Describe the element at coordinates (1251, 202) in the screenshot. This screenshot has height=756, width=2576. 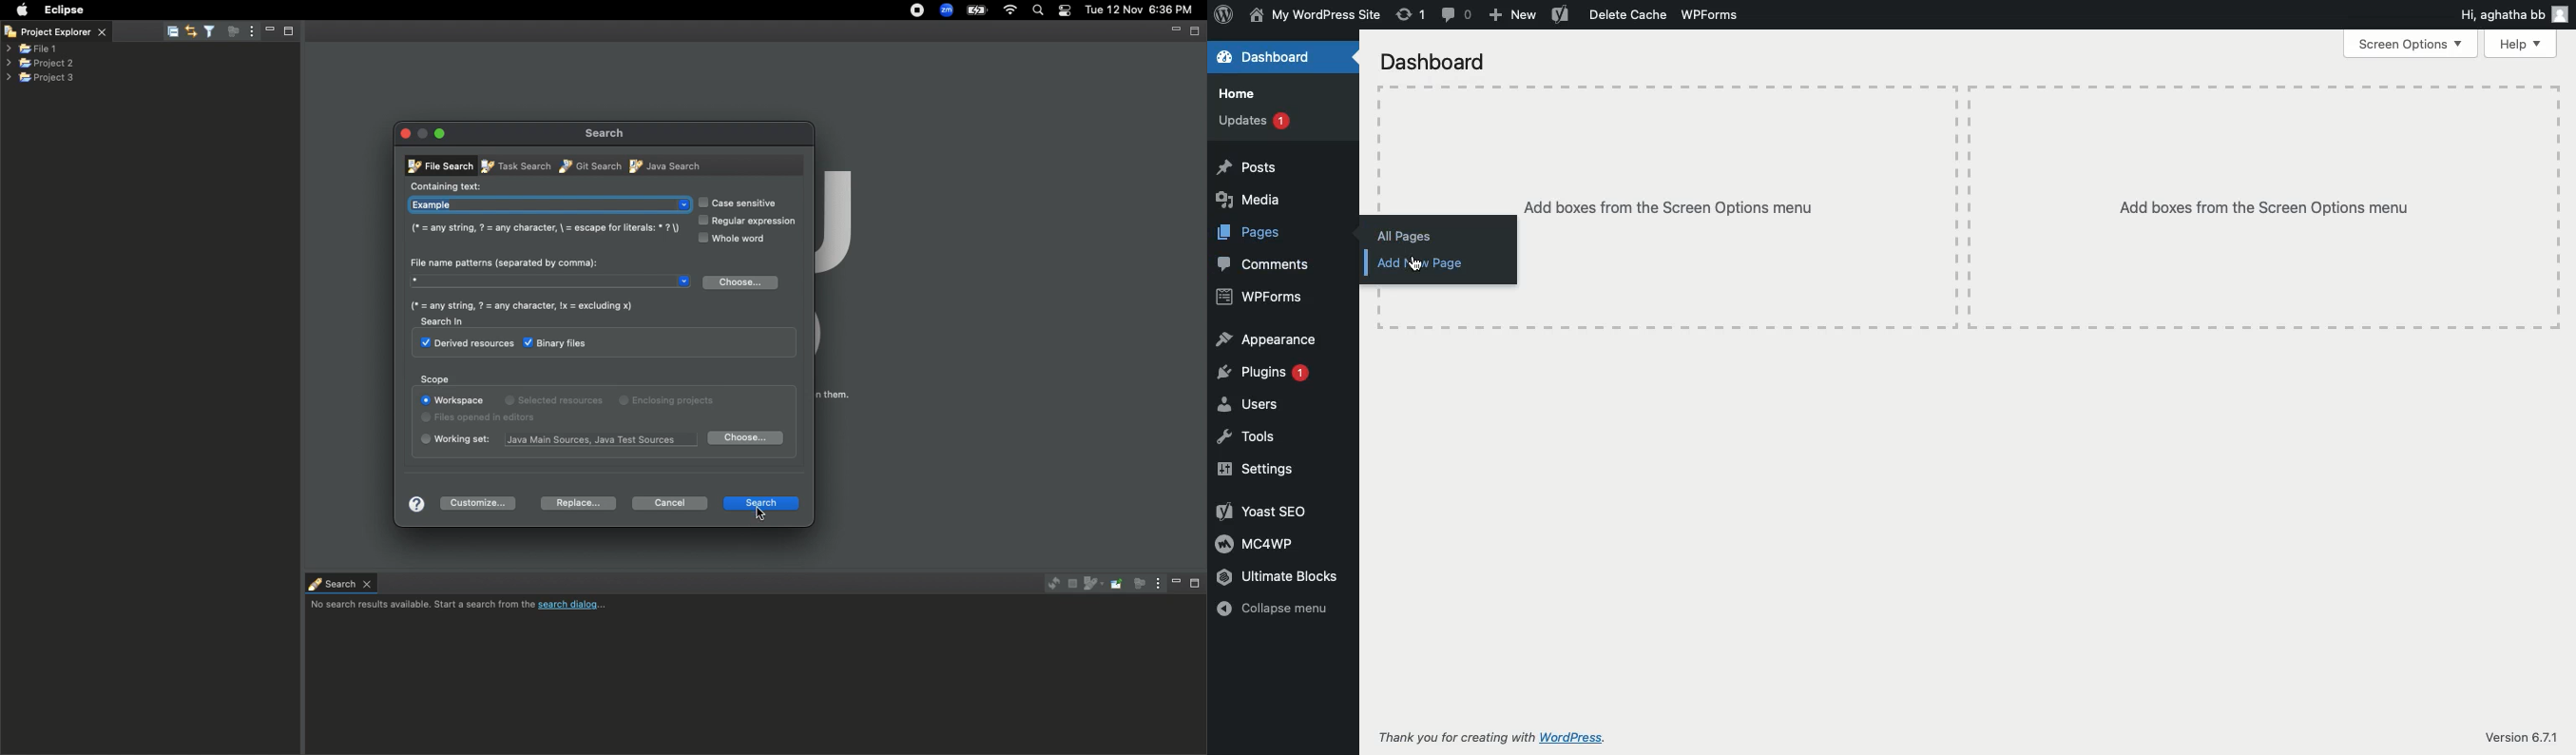
I see `Media` at that location.